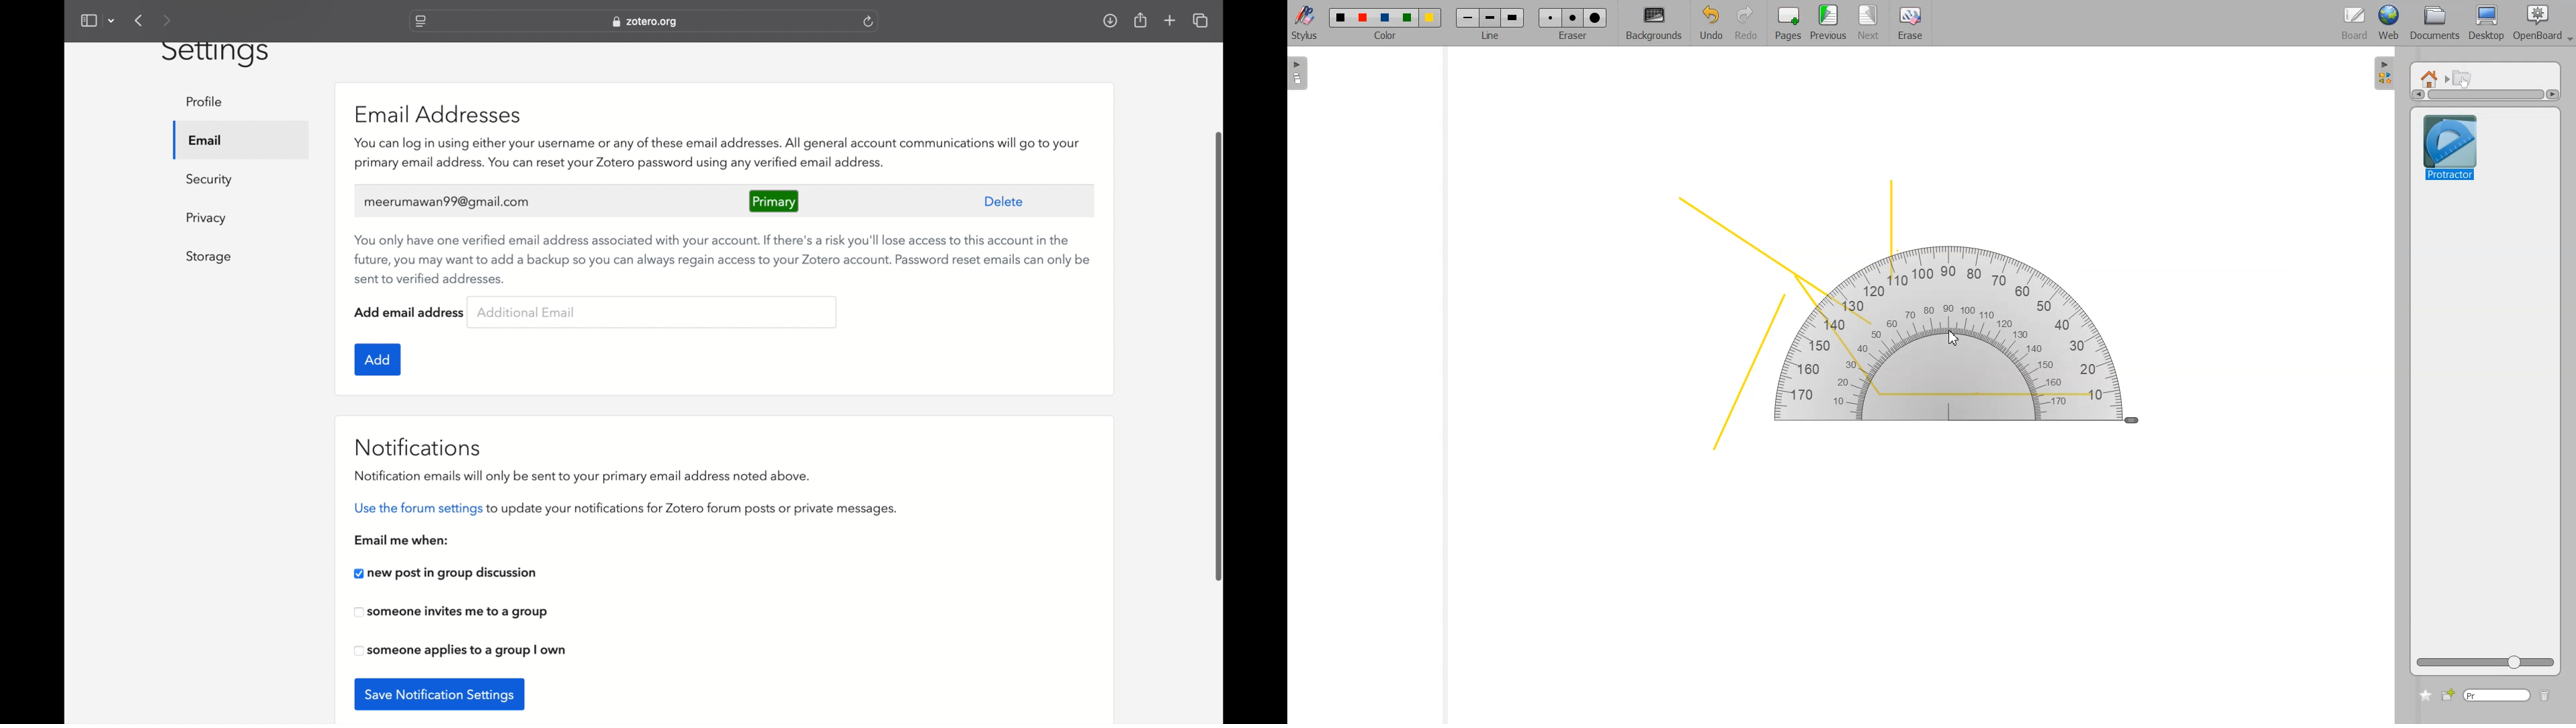 This screenshot has width=2576, height=728. I want to click on notifications, so click(418, 446).